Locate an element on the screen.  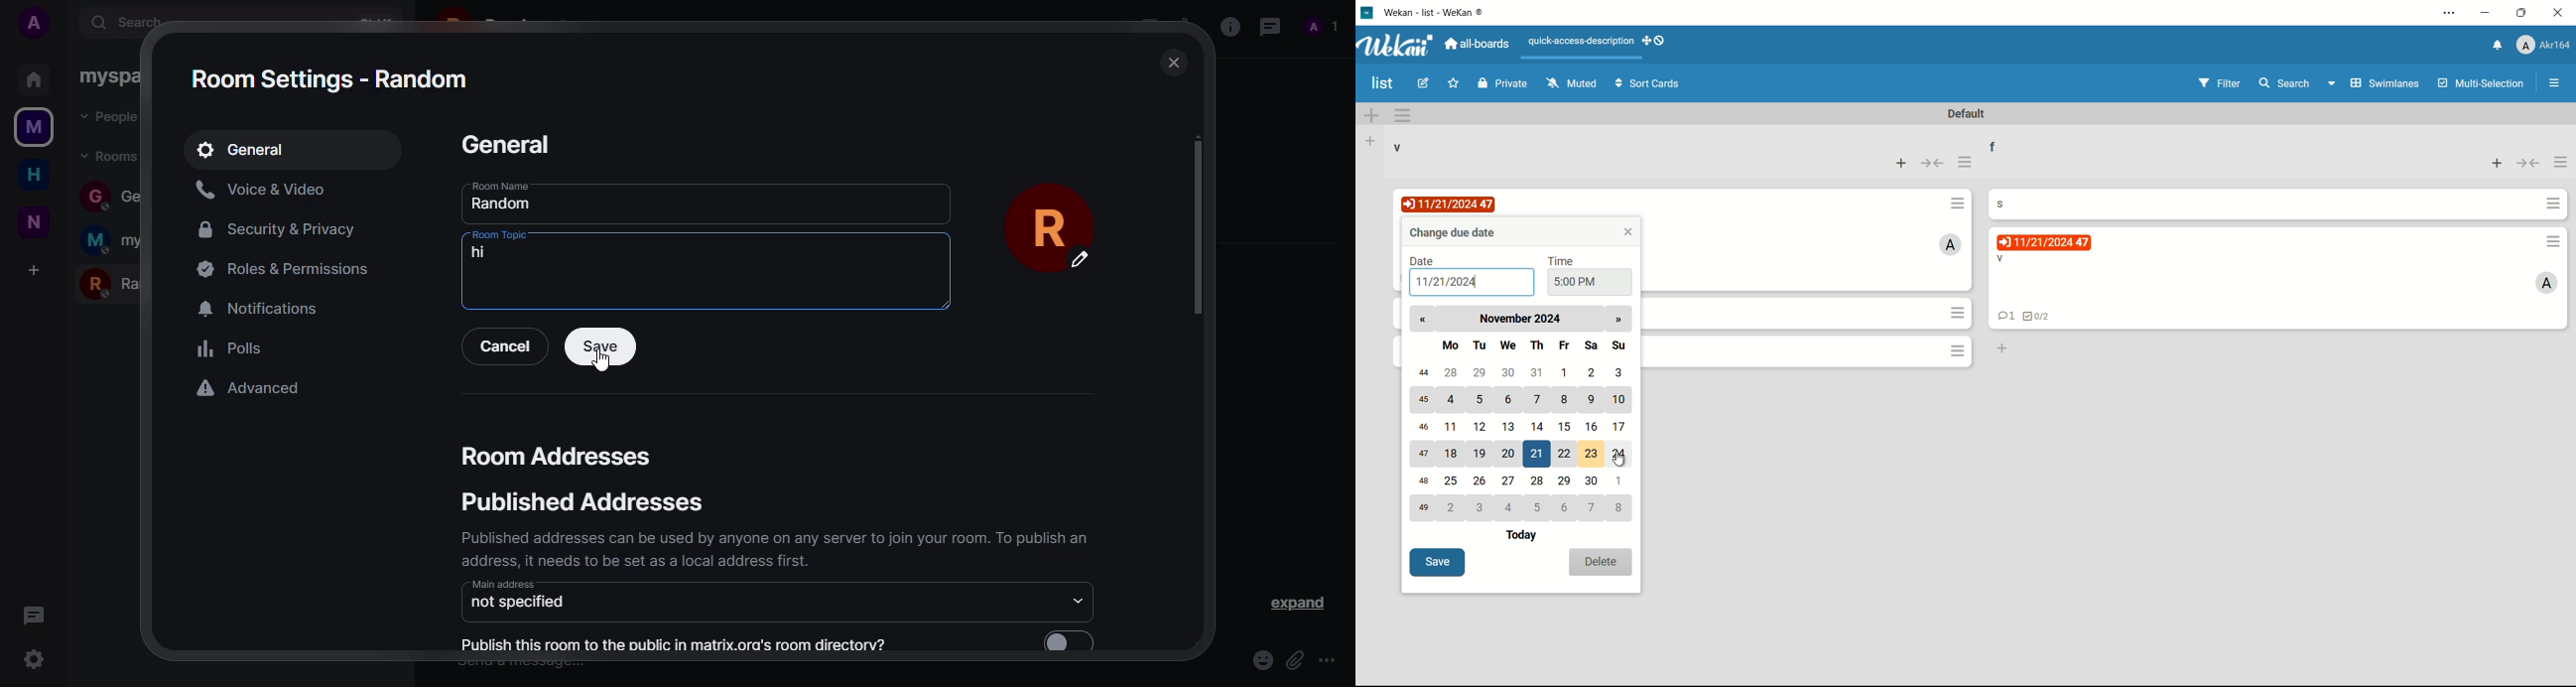
22 is located at coordinates (1563, 454).